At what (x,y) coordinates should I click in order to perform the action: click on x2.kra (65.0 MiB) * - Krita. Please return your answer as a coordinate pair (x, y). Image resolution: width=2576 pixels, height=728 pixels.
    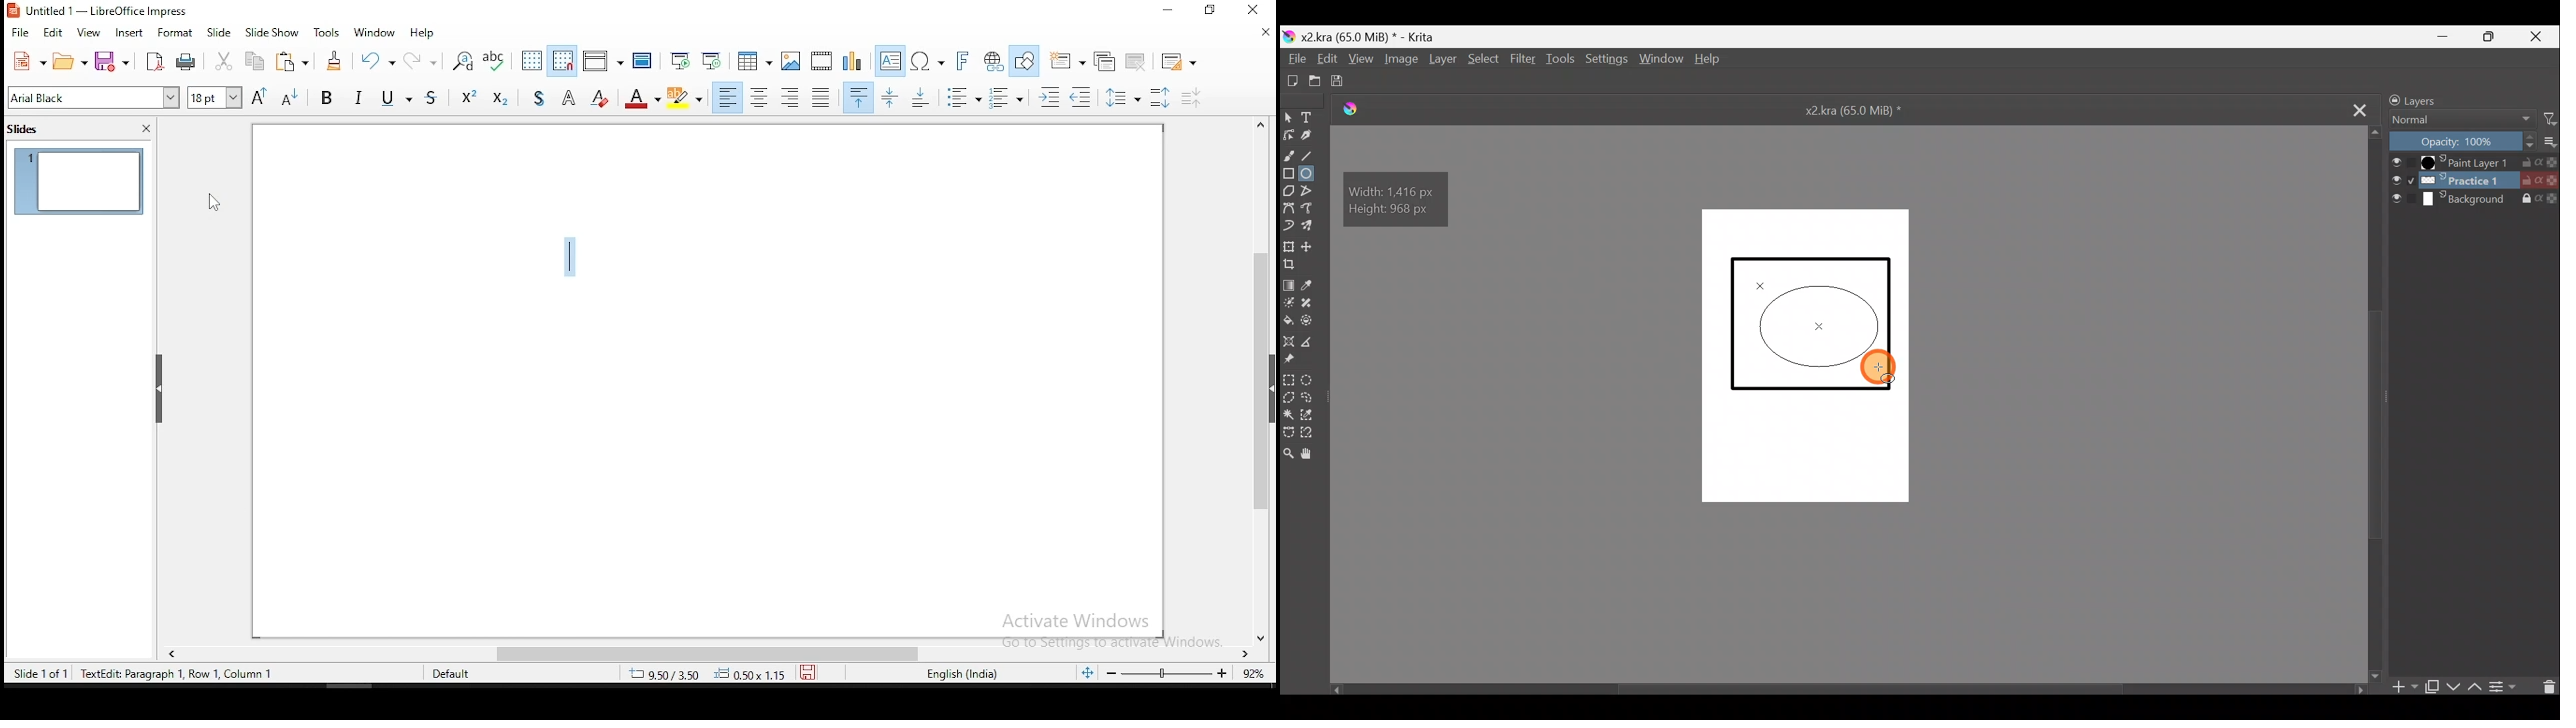
    Looking at the image, I should click on (1375, 35).